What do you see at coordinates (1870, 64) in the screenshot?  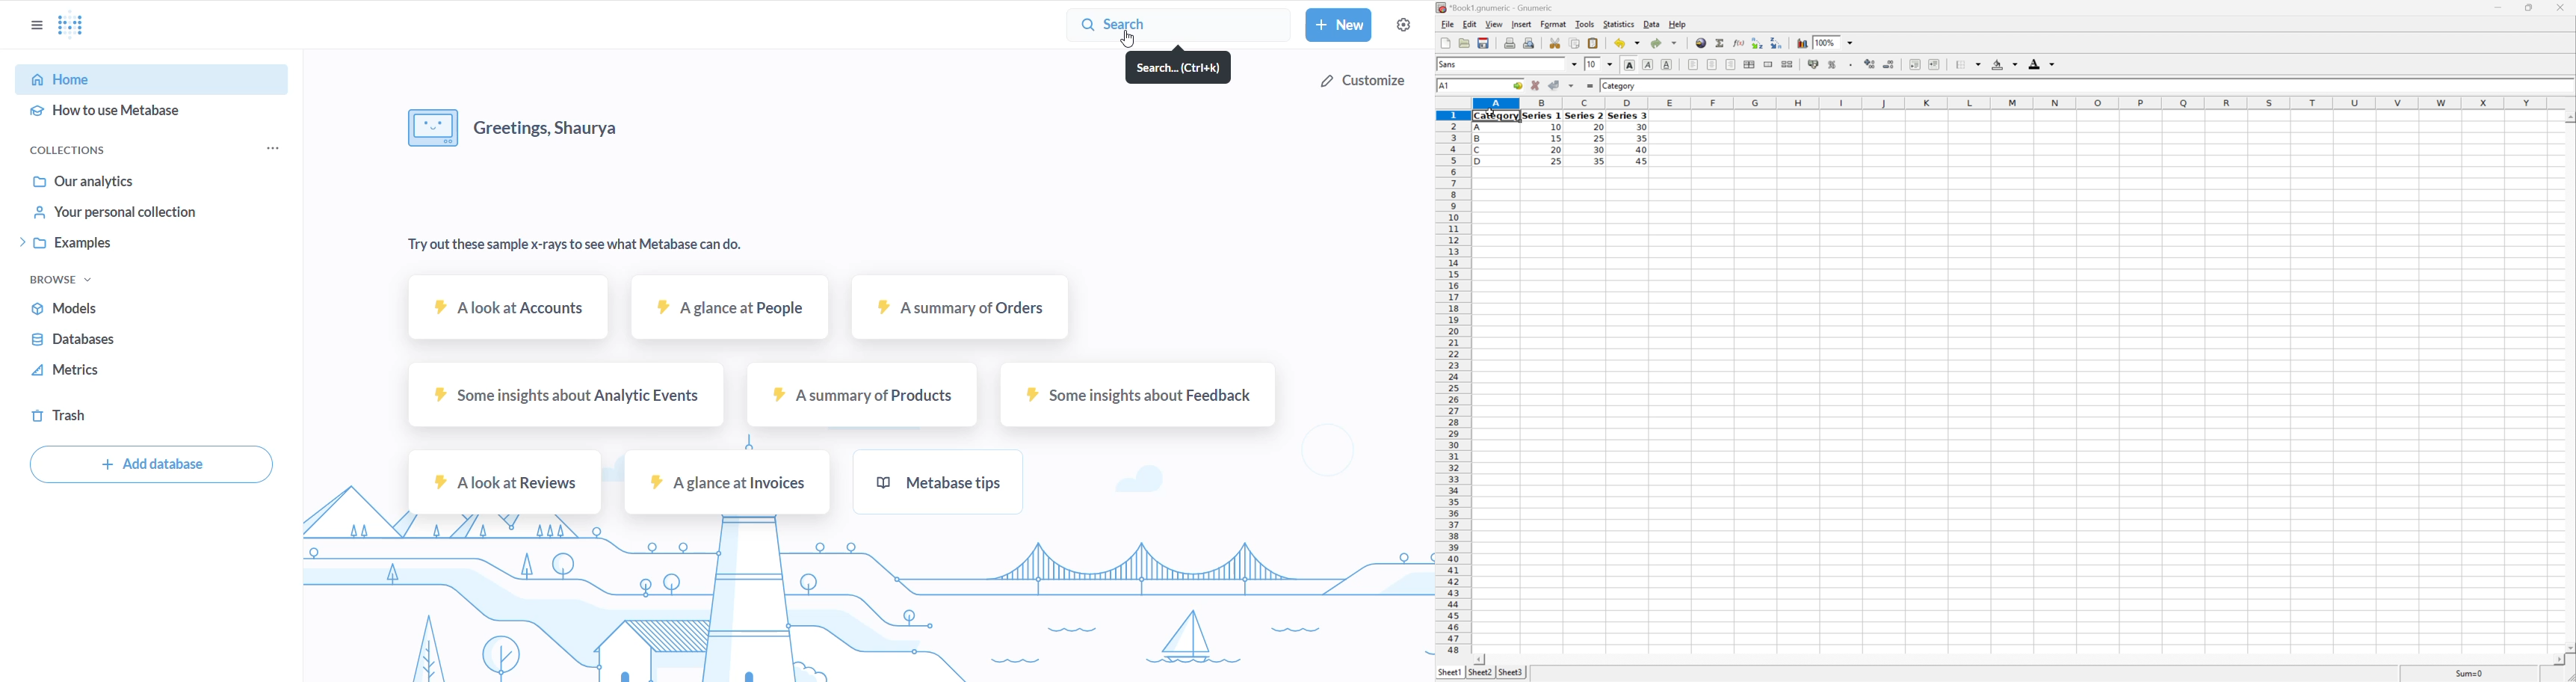 I see `Increase the number of decimals displayed` at bounding box center [1870, 64].